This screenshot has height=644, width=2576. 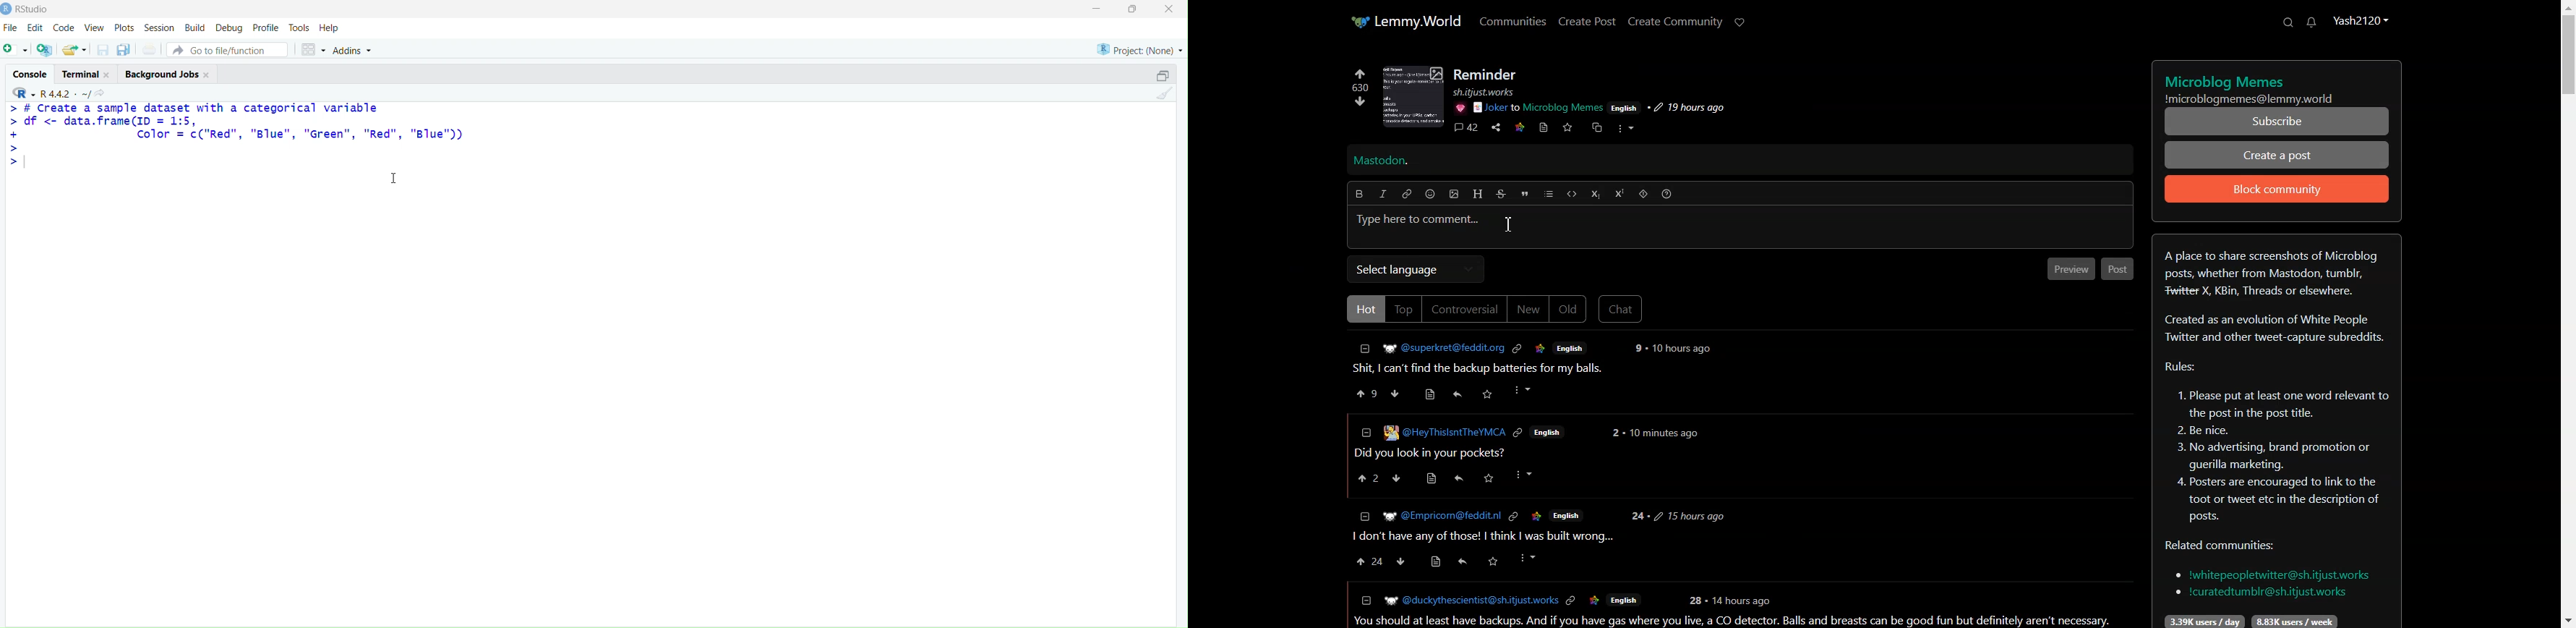 What do you see at coordinates (65, 94) in the screenshot?
I see `R 4.4.2 ~/` at bounding box center [65, 94].